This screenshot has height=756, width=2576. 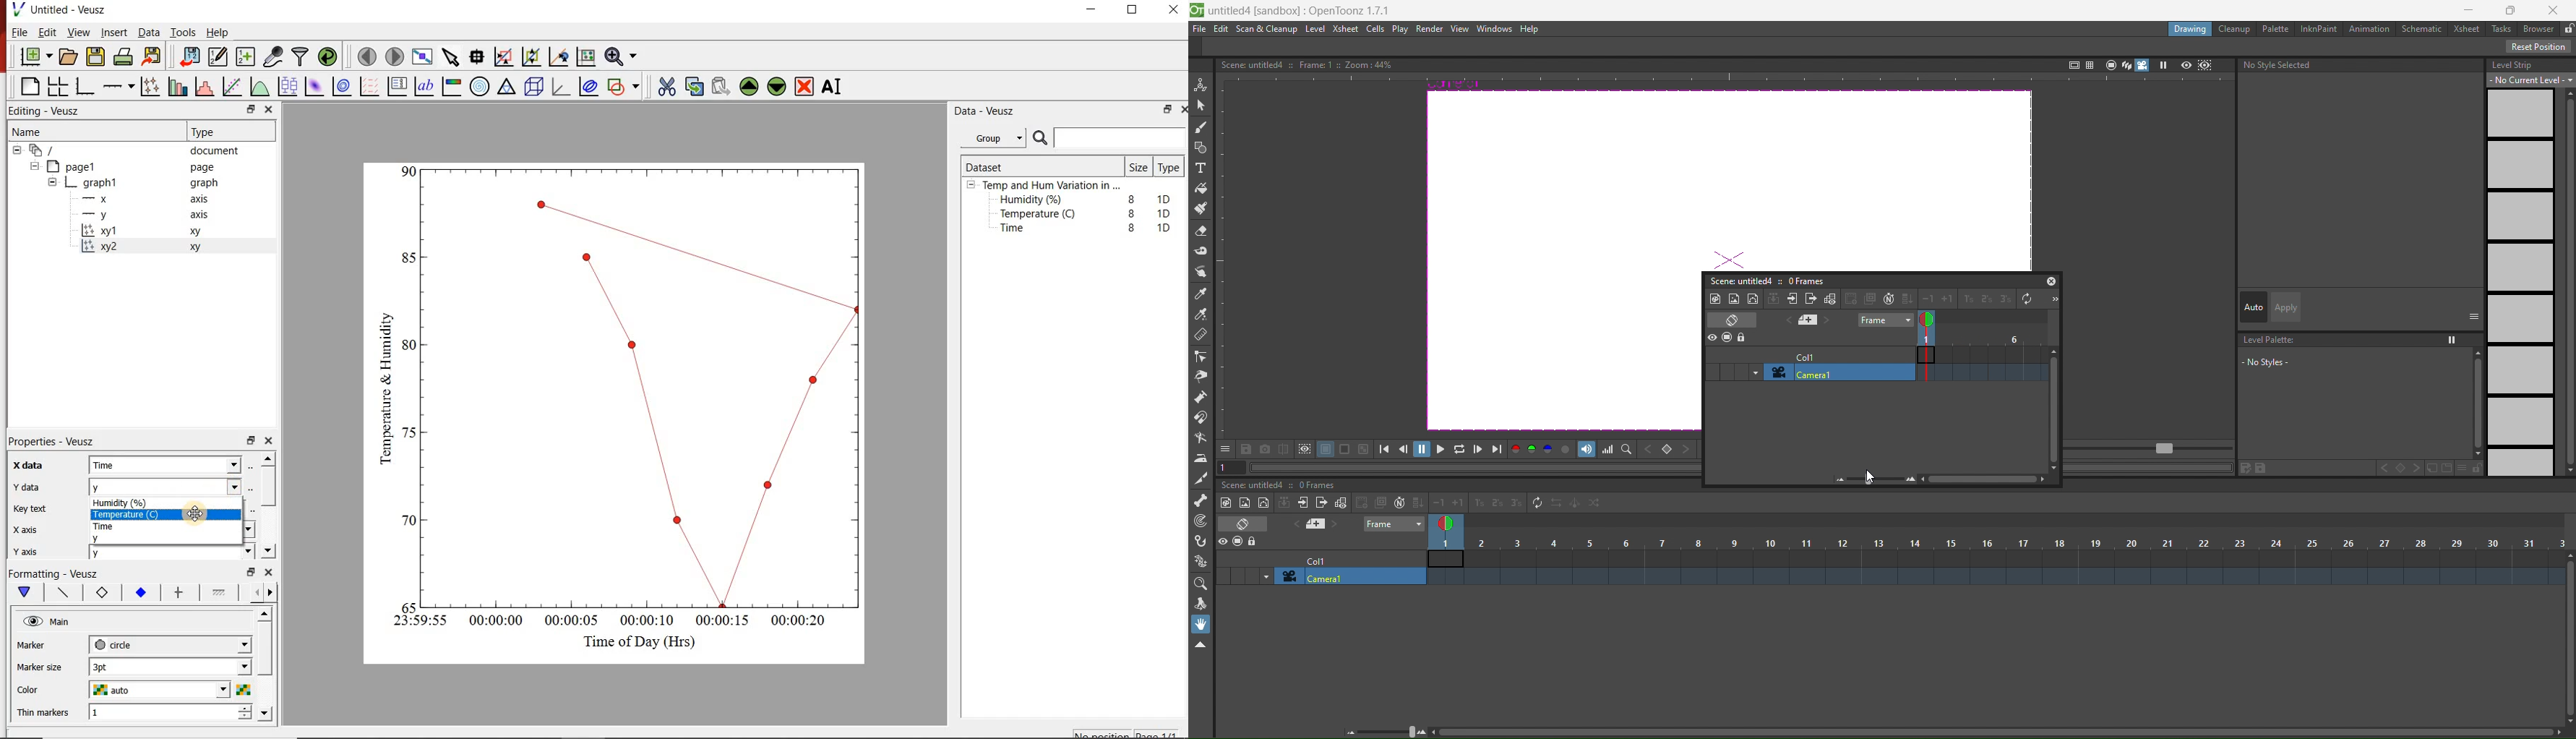 I want to click on polar graph, so click(x=481, y=88).